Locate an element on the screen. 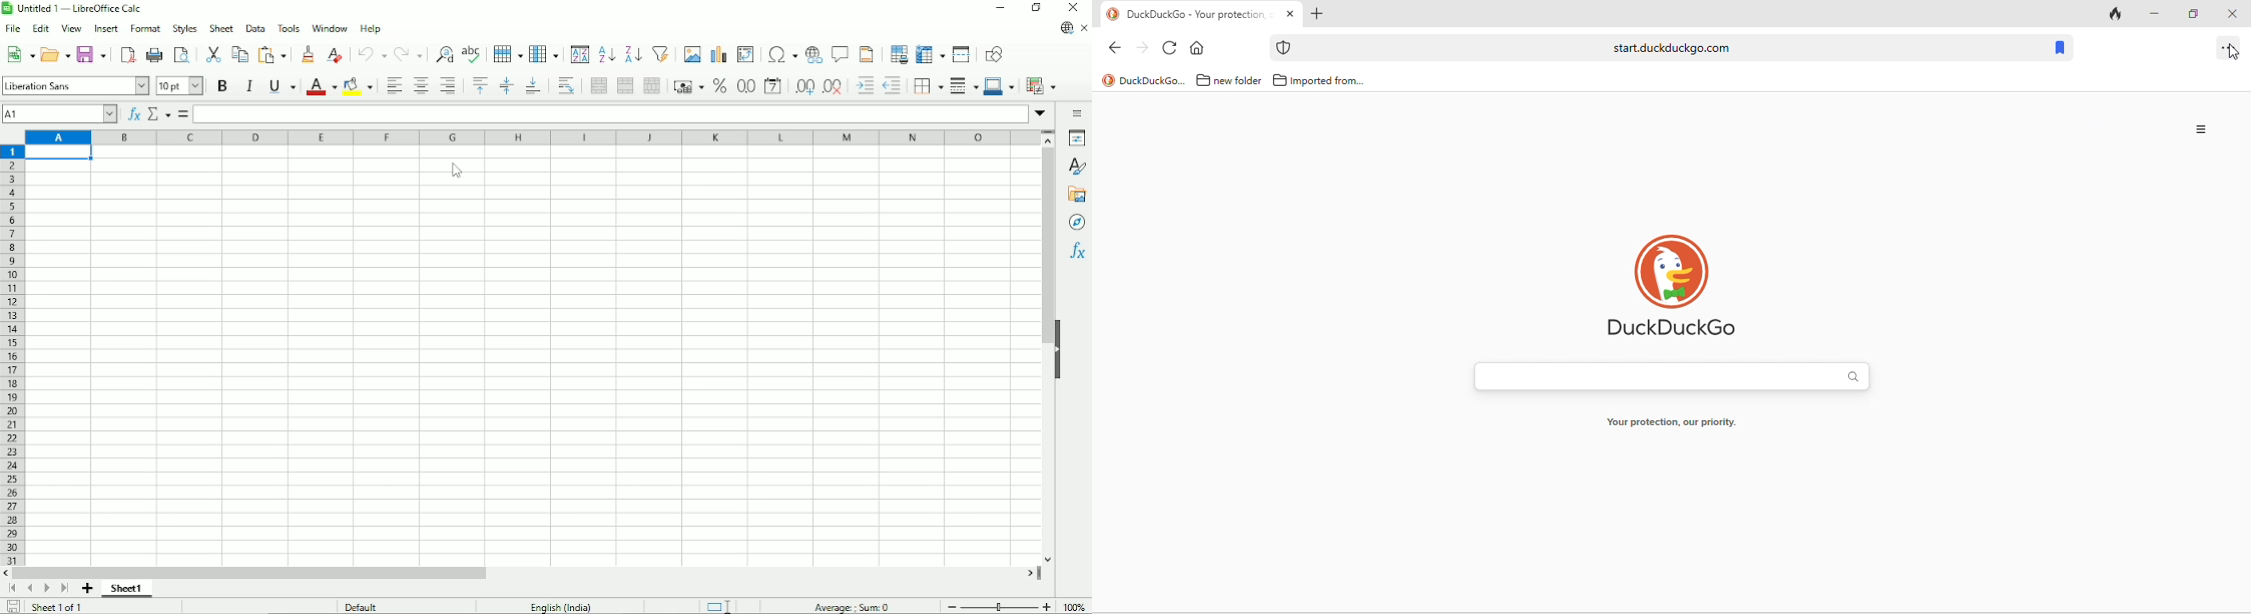 The width and height of the screenshot is (2268, 616). Align bottom is located at coordinates (533, 86).